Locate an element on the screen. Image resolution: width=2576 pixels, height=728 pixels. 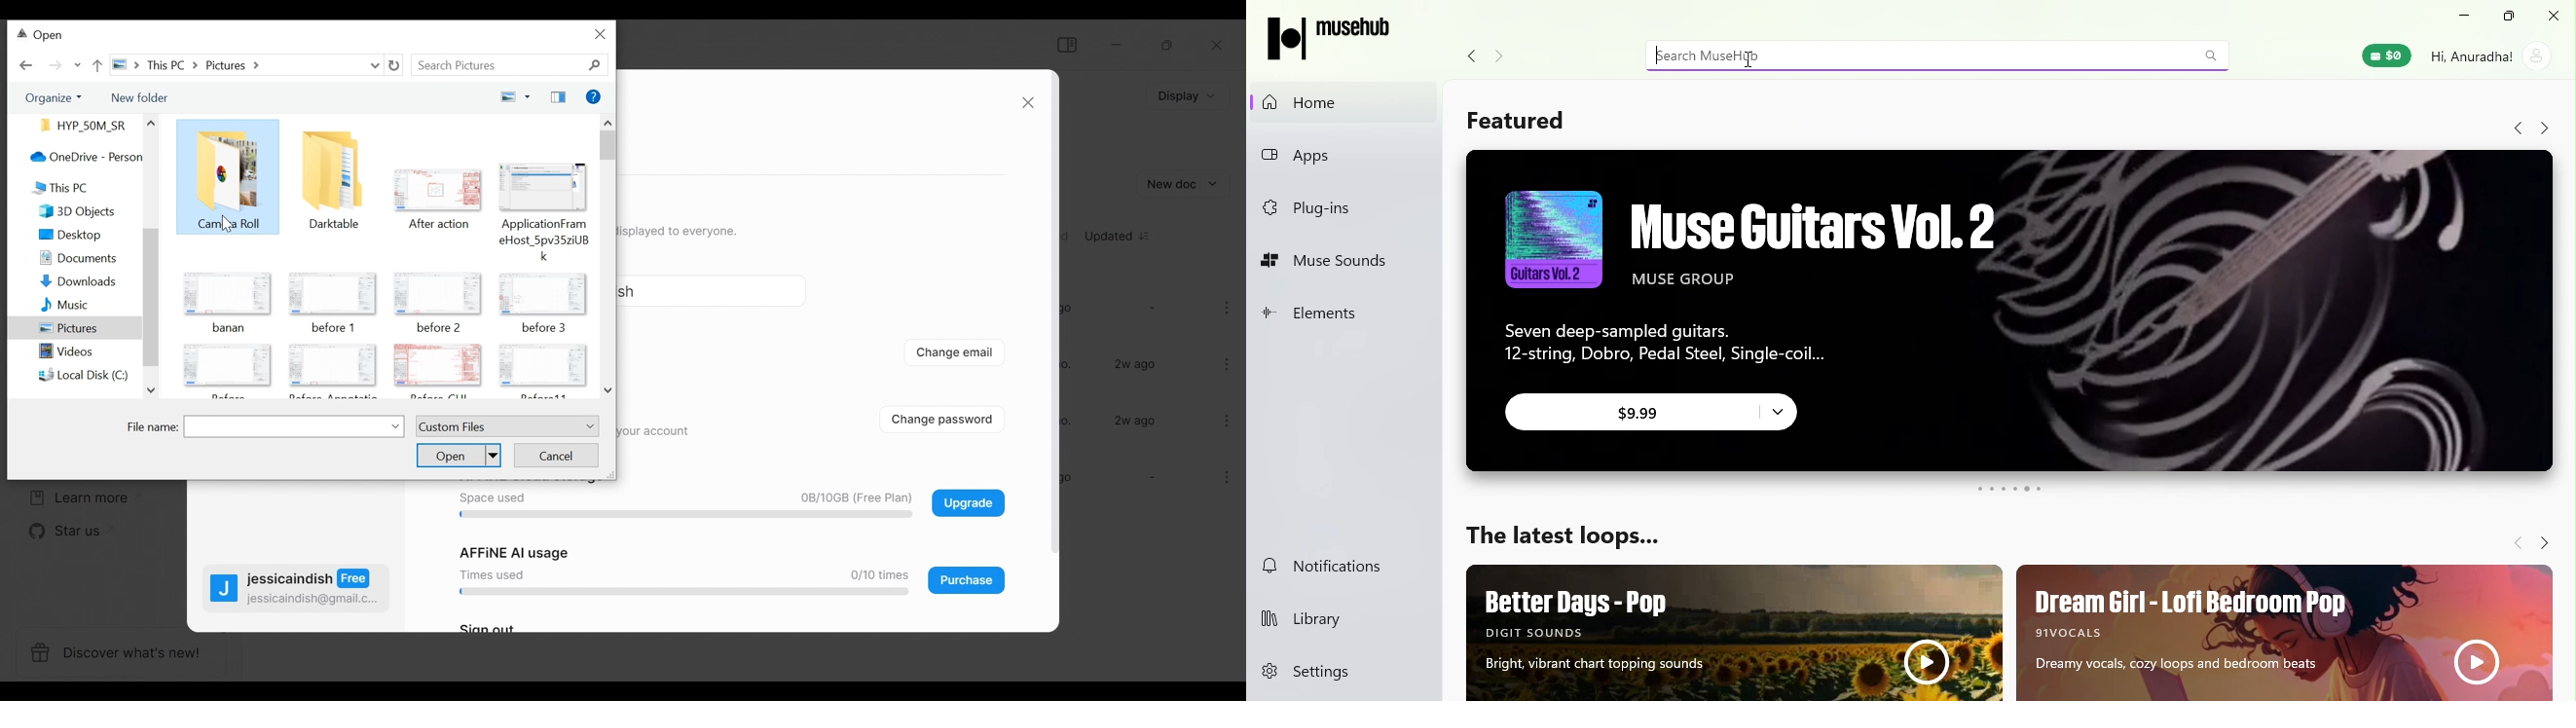
before 3 is located at coordinates (545, 328).